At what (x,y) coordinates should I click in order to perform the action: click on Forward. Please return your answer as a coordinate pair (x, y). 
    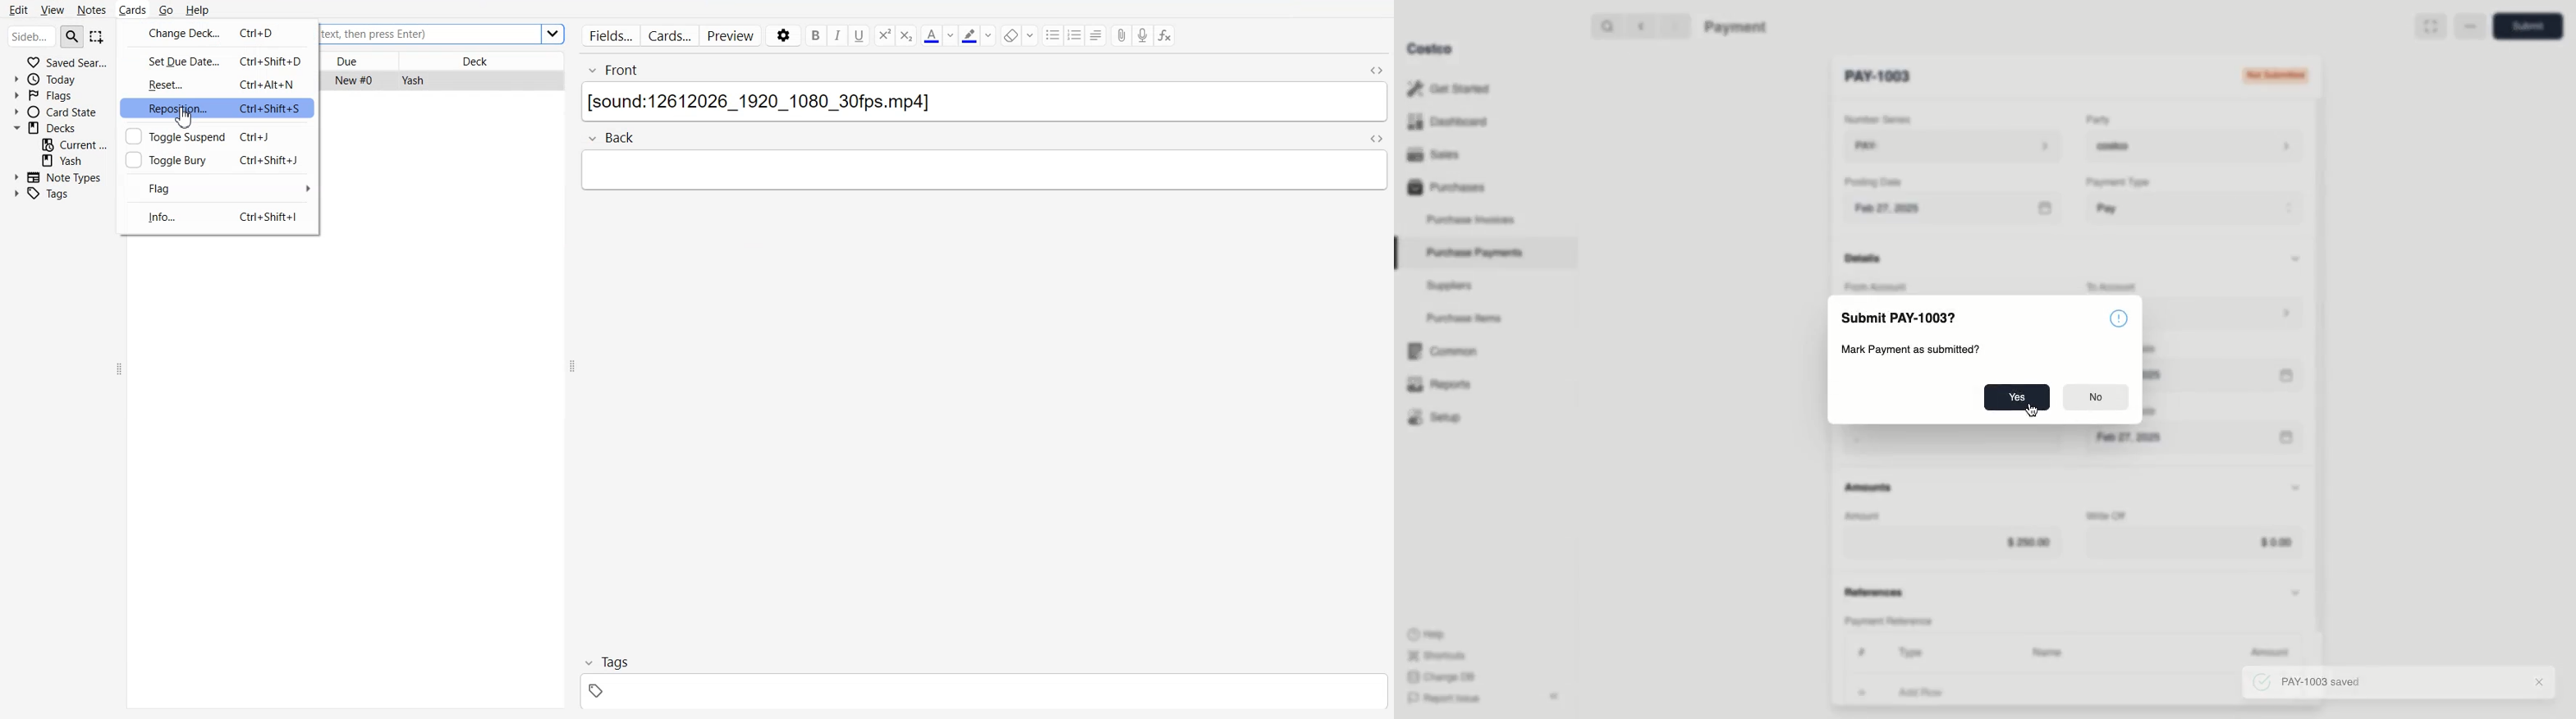
    Looking at the image, I should click on (1673, 25).